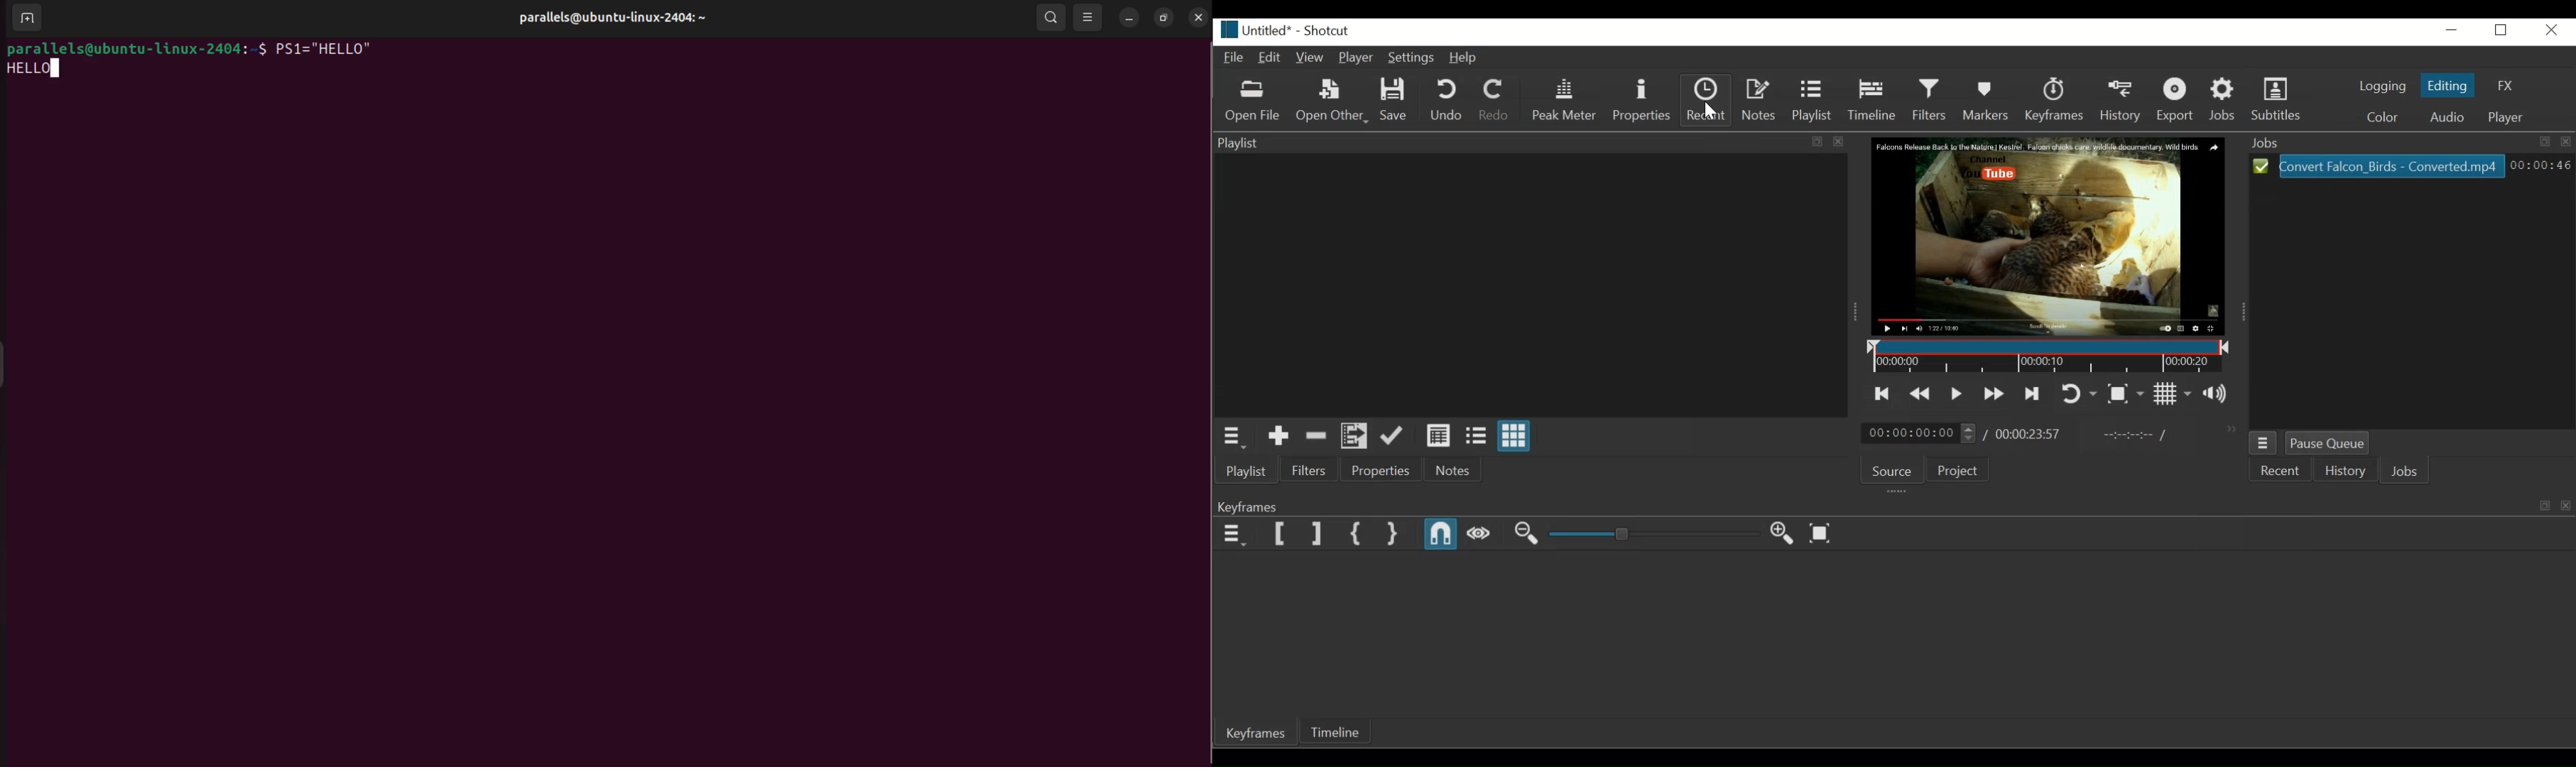 The height and width of the screenshot is (784, 2576). I want to click on Toggle grid display on the player, so click(2173, 394).